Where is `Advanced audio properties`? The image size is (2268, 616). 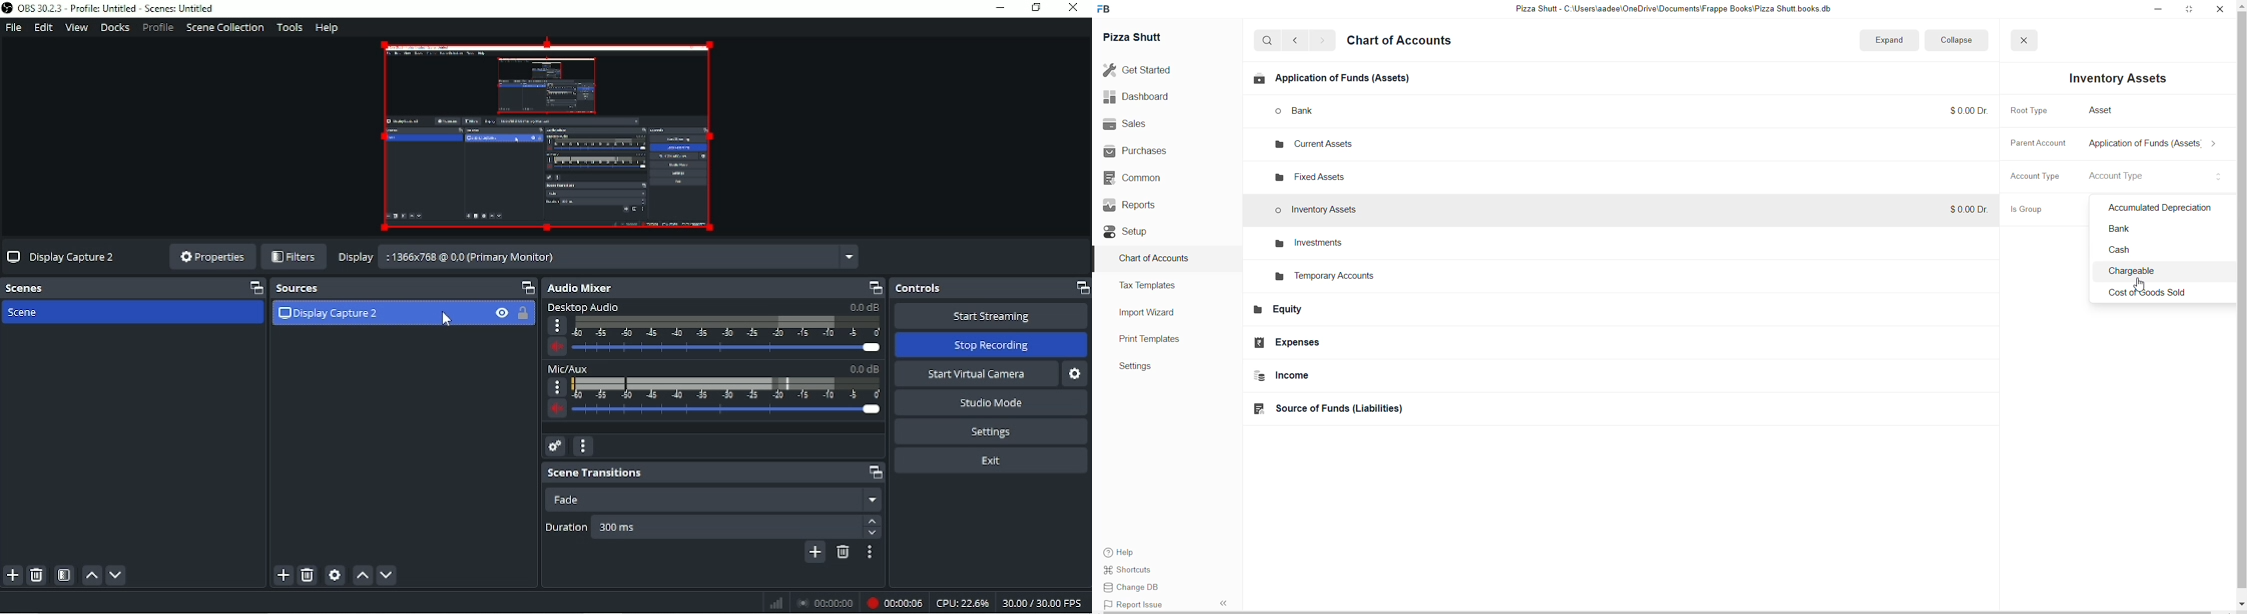
Advanced audio properties is located at coordinates (554, 447).